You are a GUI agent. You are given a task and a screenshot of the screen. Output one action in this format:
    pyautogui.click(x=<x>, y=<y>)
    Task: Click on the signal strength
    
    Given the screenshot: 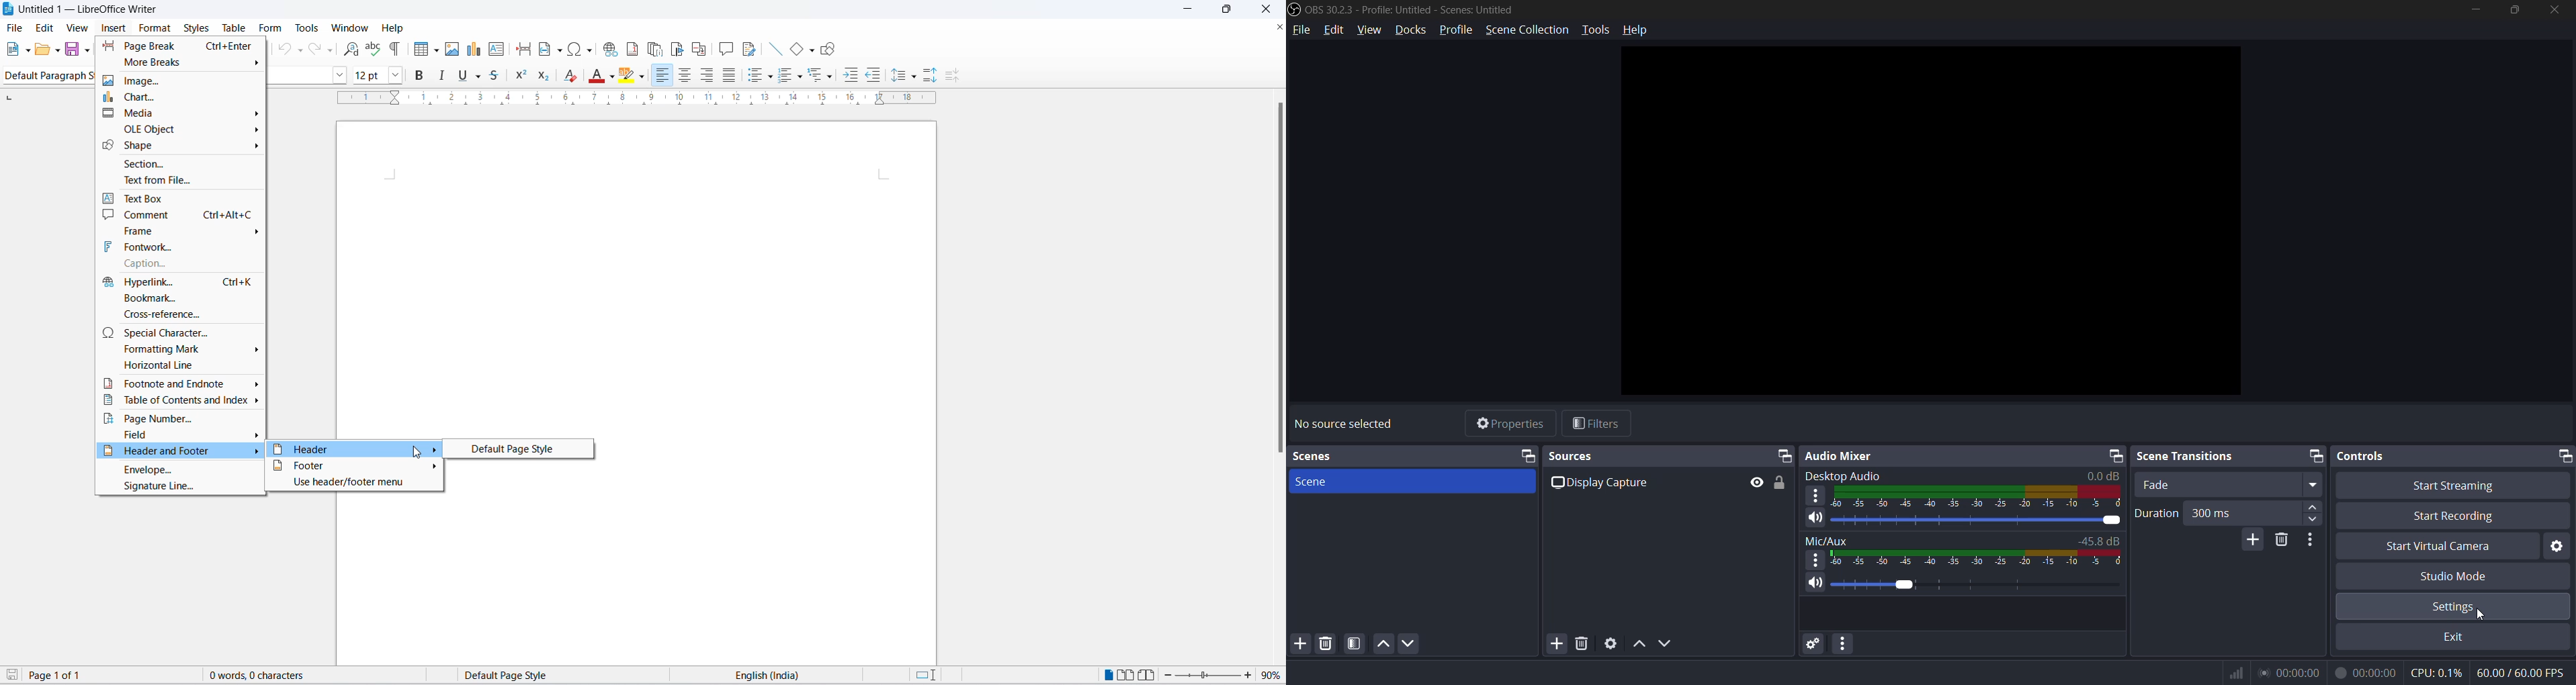 What is the action you would take?
    pyautogui.click(x=2236, y=674)
    